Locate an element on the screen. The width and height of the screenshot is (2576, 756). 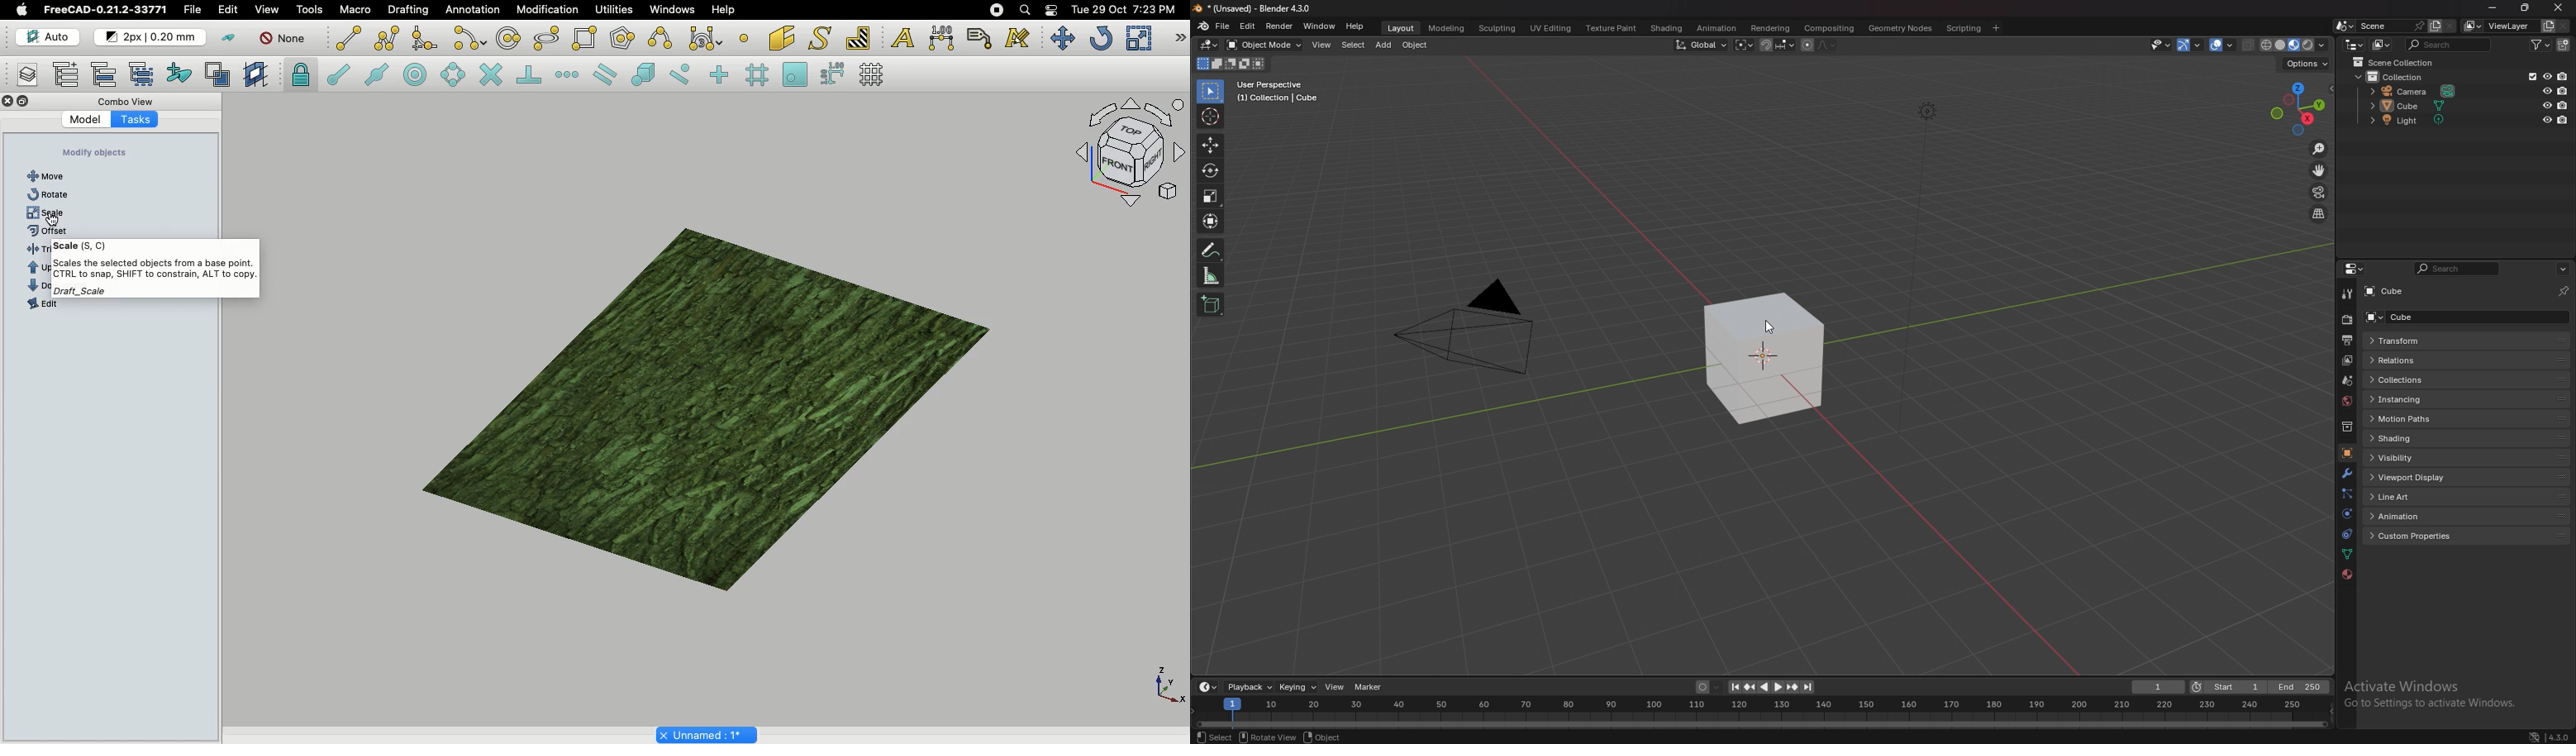
object is located at coordinates (2347, 452).